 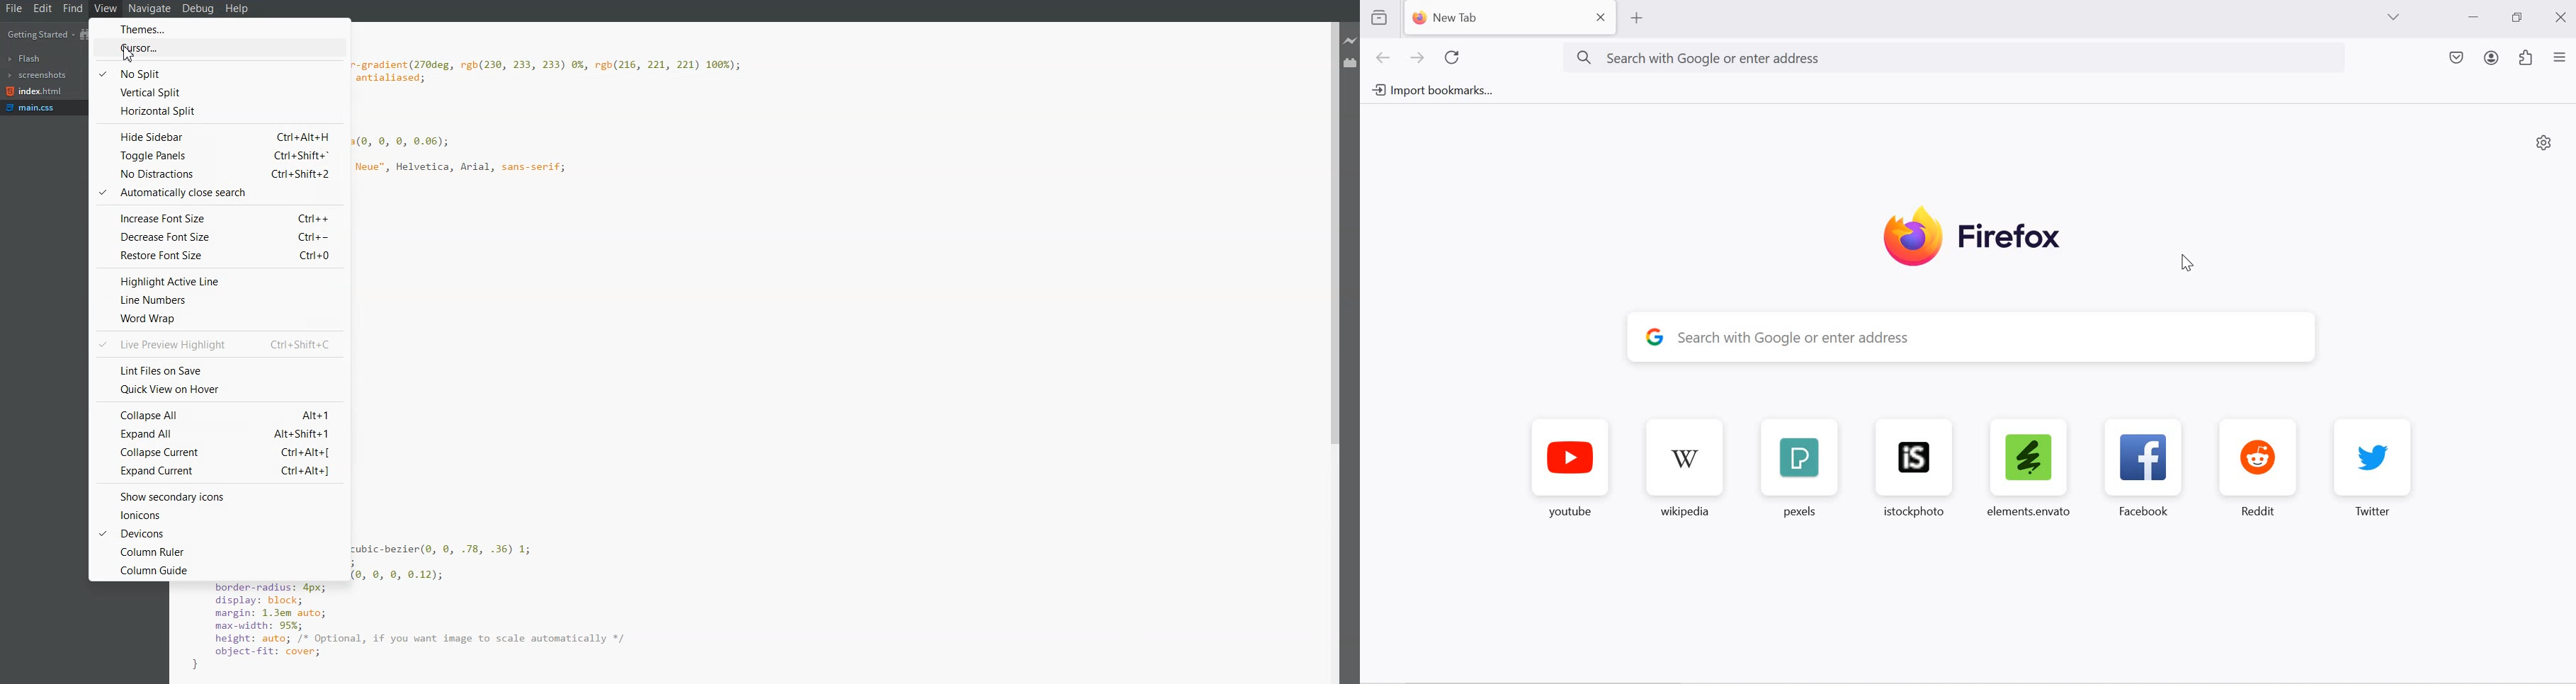 I want to click on No Split, so click(x=218, y=73).